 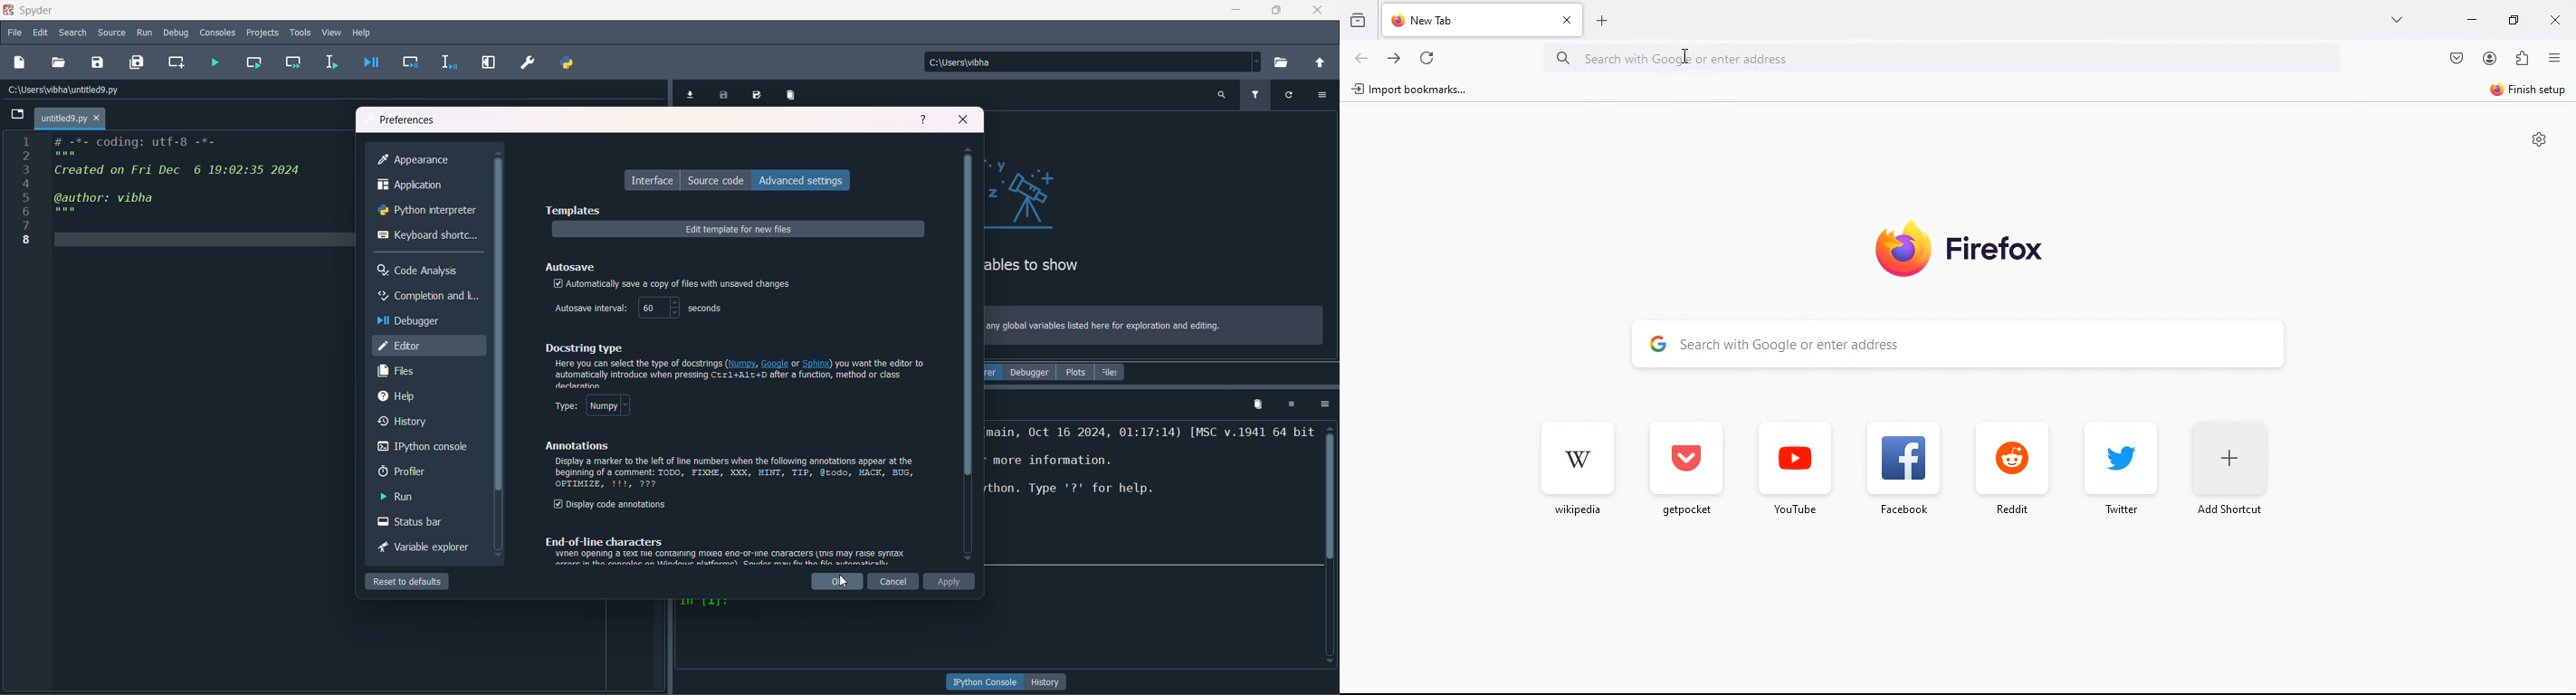 I want to click on remove all, so click(x=1256, y=403).